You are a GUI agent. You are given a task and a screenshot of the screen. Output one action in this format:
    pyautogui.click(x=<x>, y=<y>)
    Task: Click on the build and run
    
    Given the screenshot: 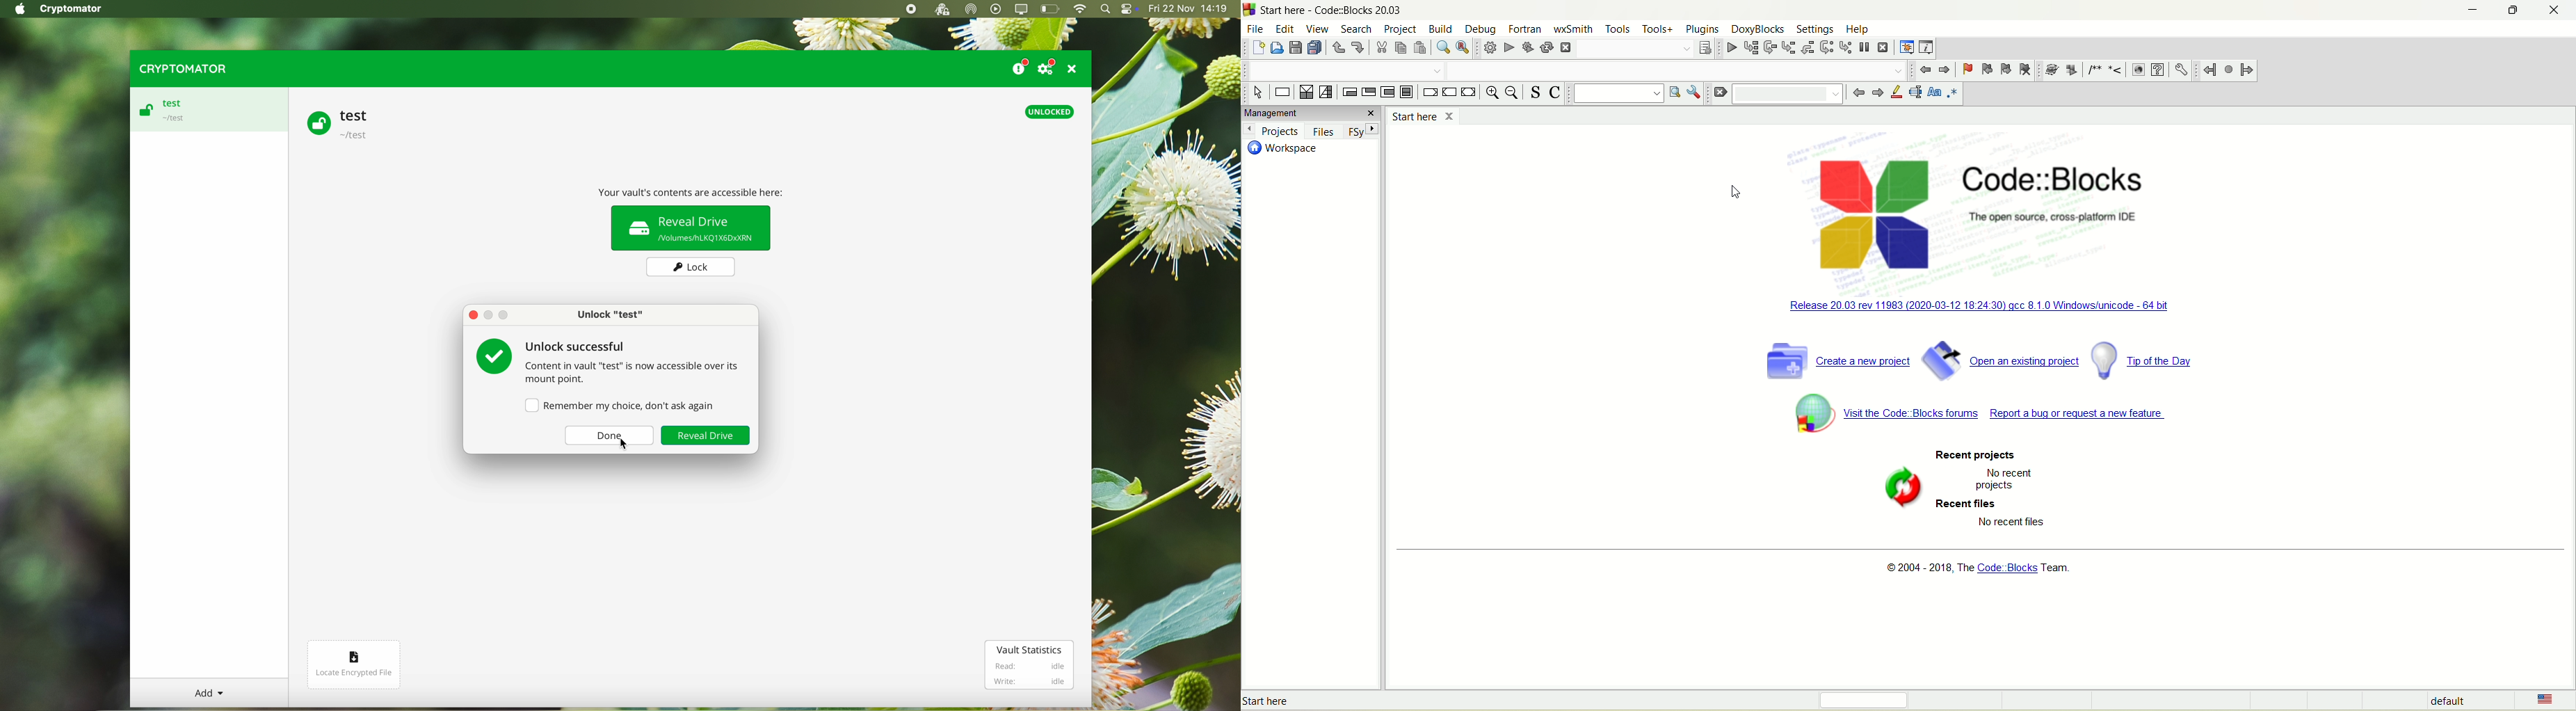 What is the action you would take?
    pyautogui.click(x=1527, y=47)
    